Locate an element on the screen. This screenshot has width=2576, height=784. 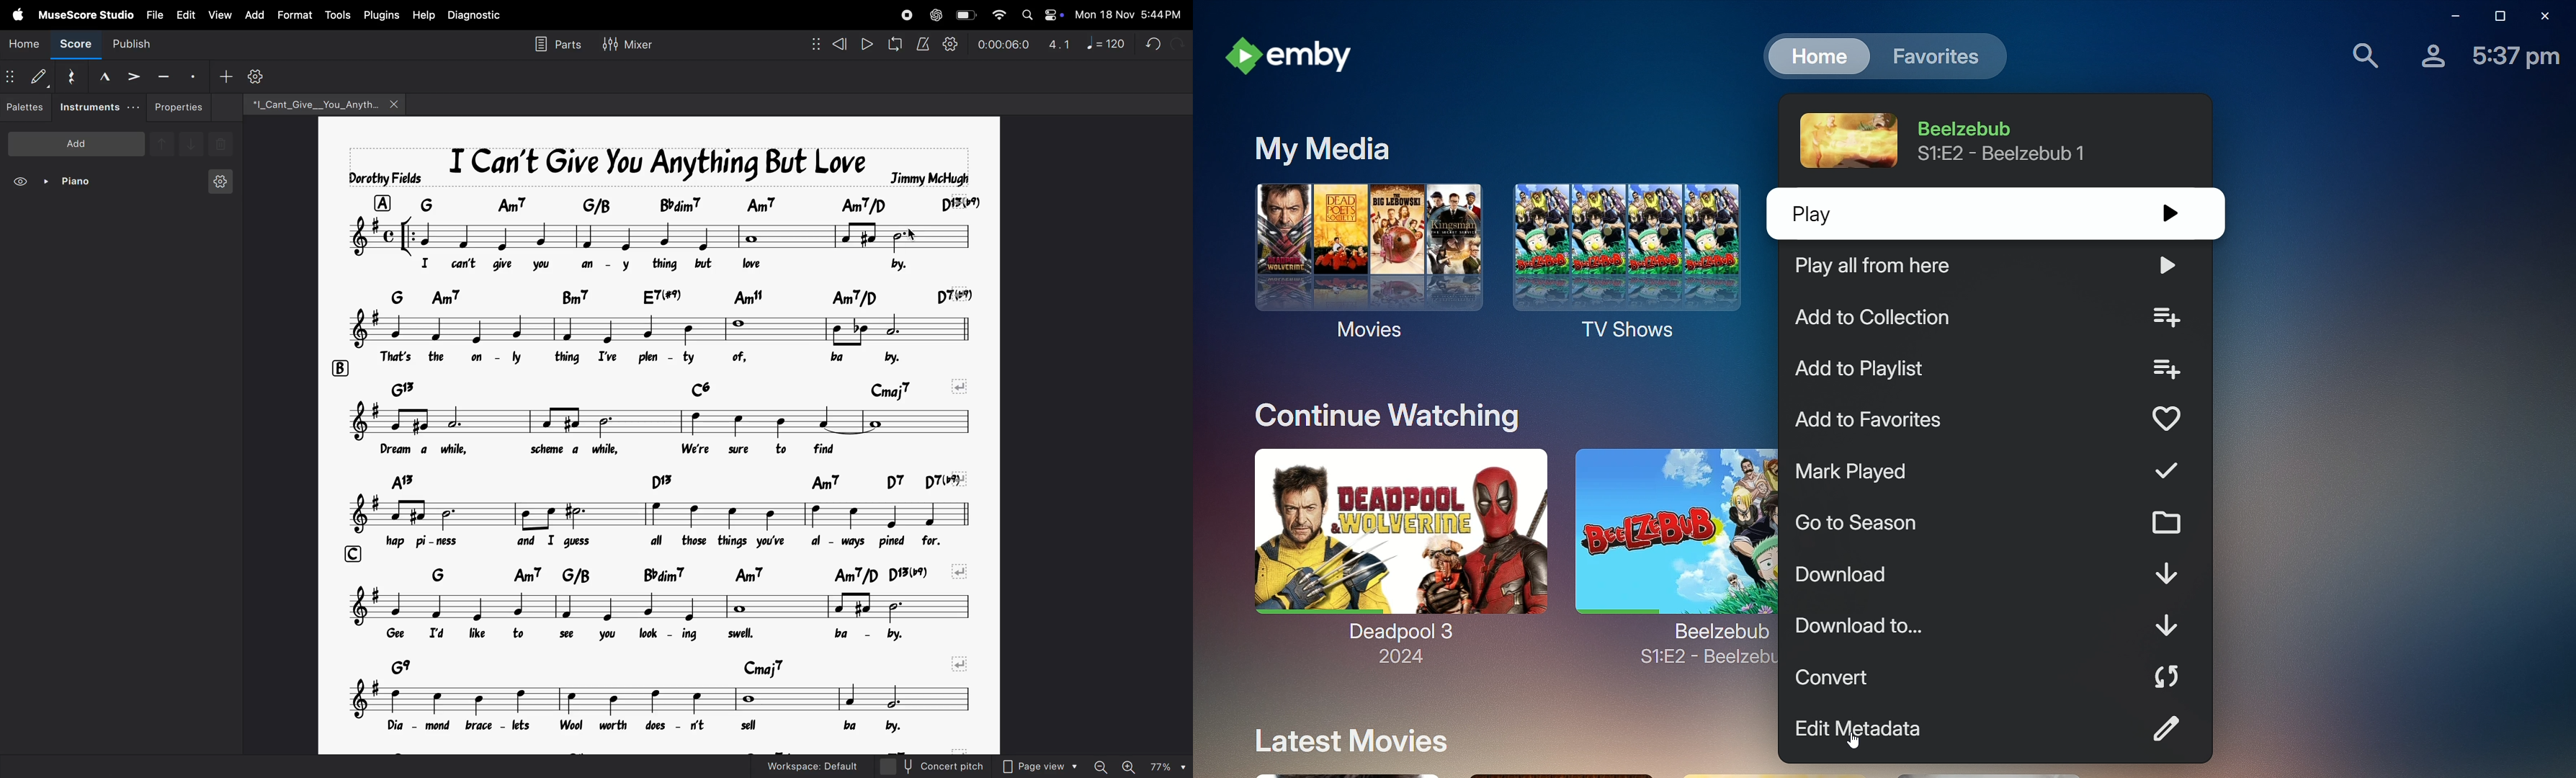
help is located at coordinates (424, 16).